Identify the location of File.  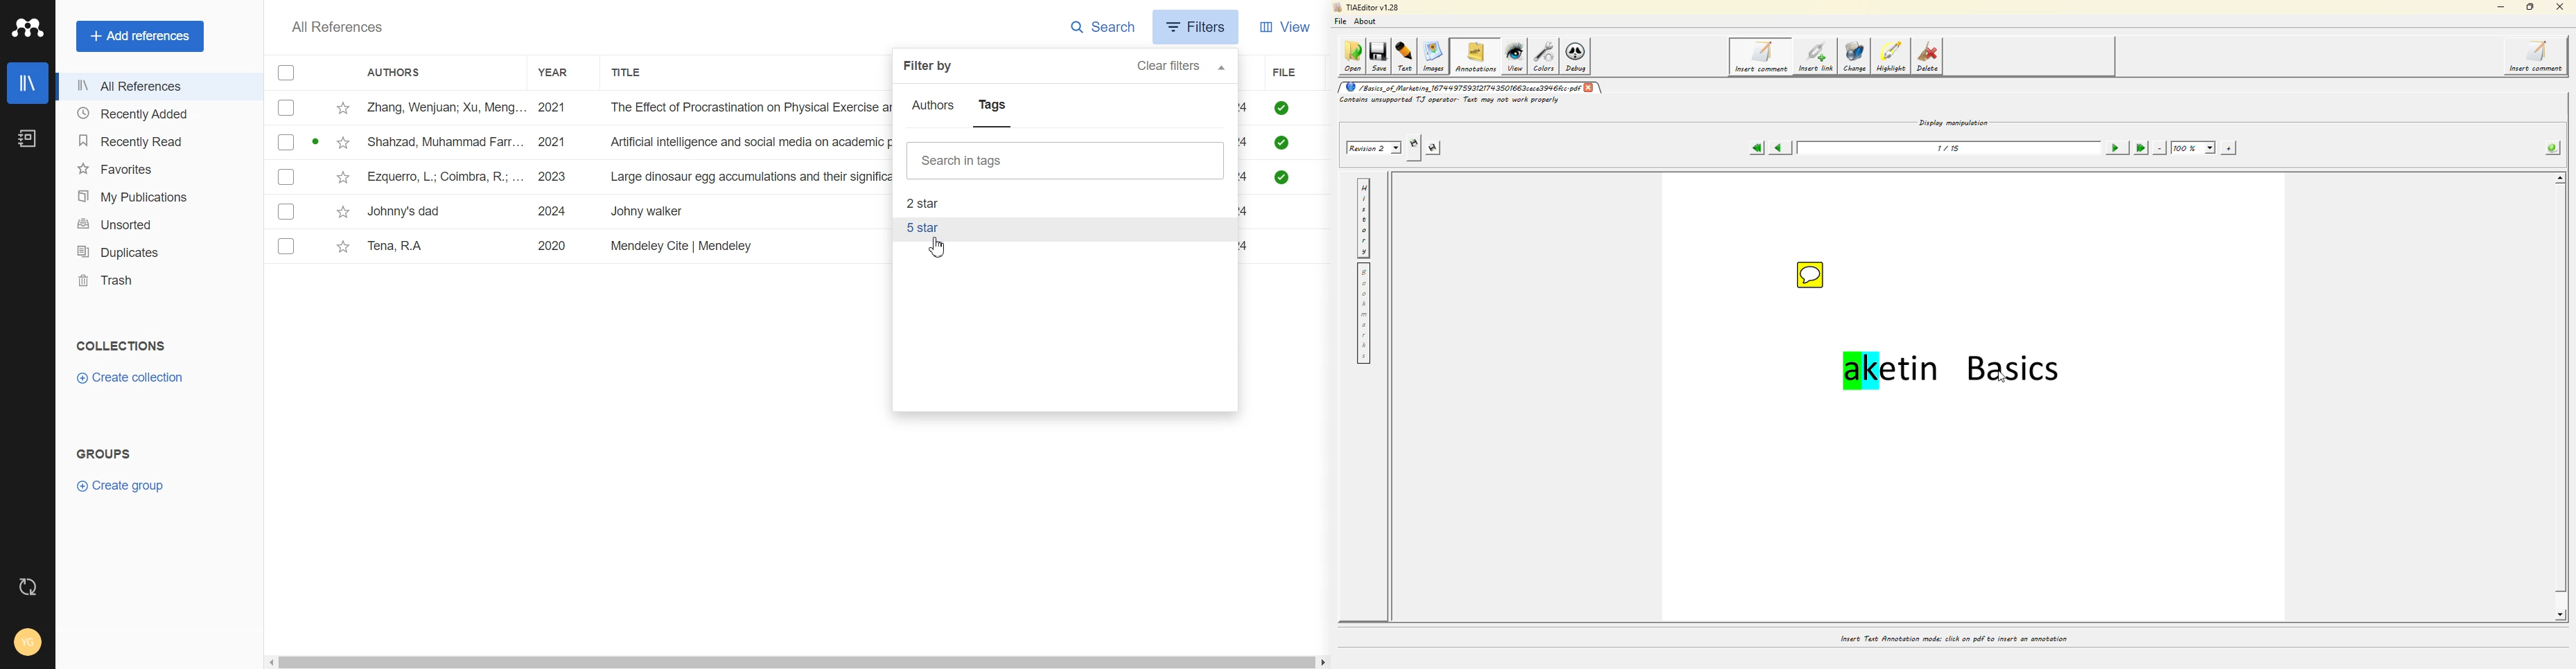
(571, 247).